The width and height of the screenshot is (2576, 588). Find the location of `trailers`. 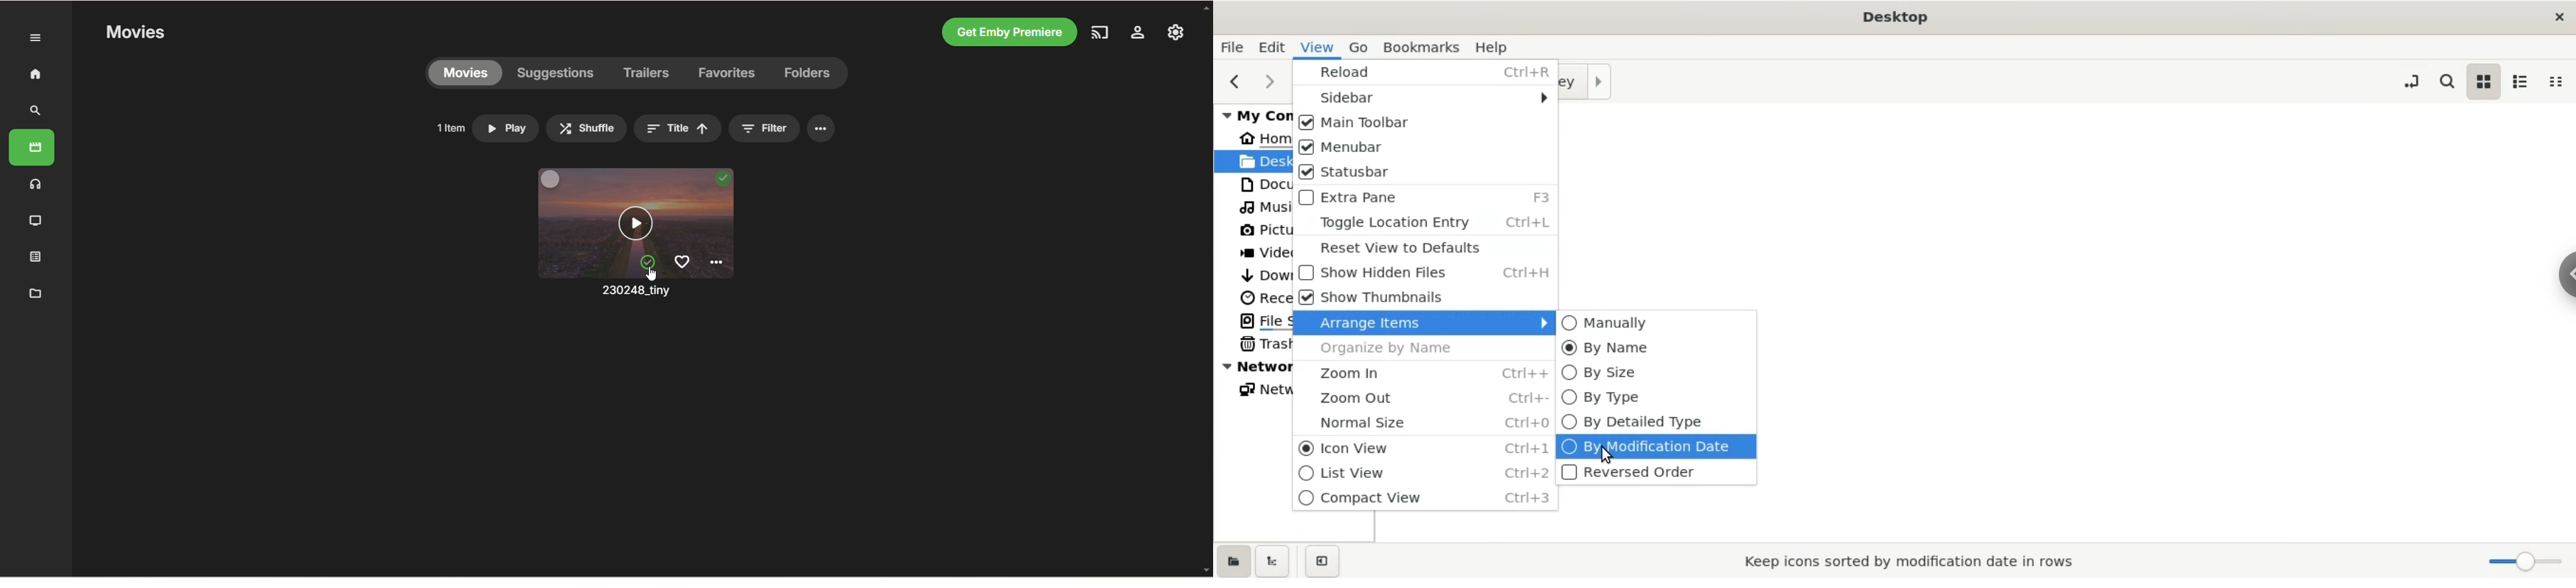

trailers is located at coordinates (647, 72).